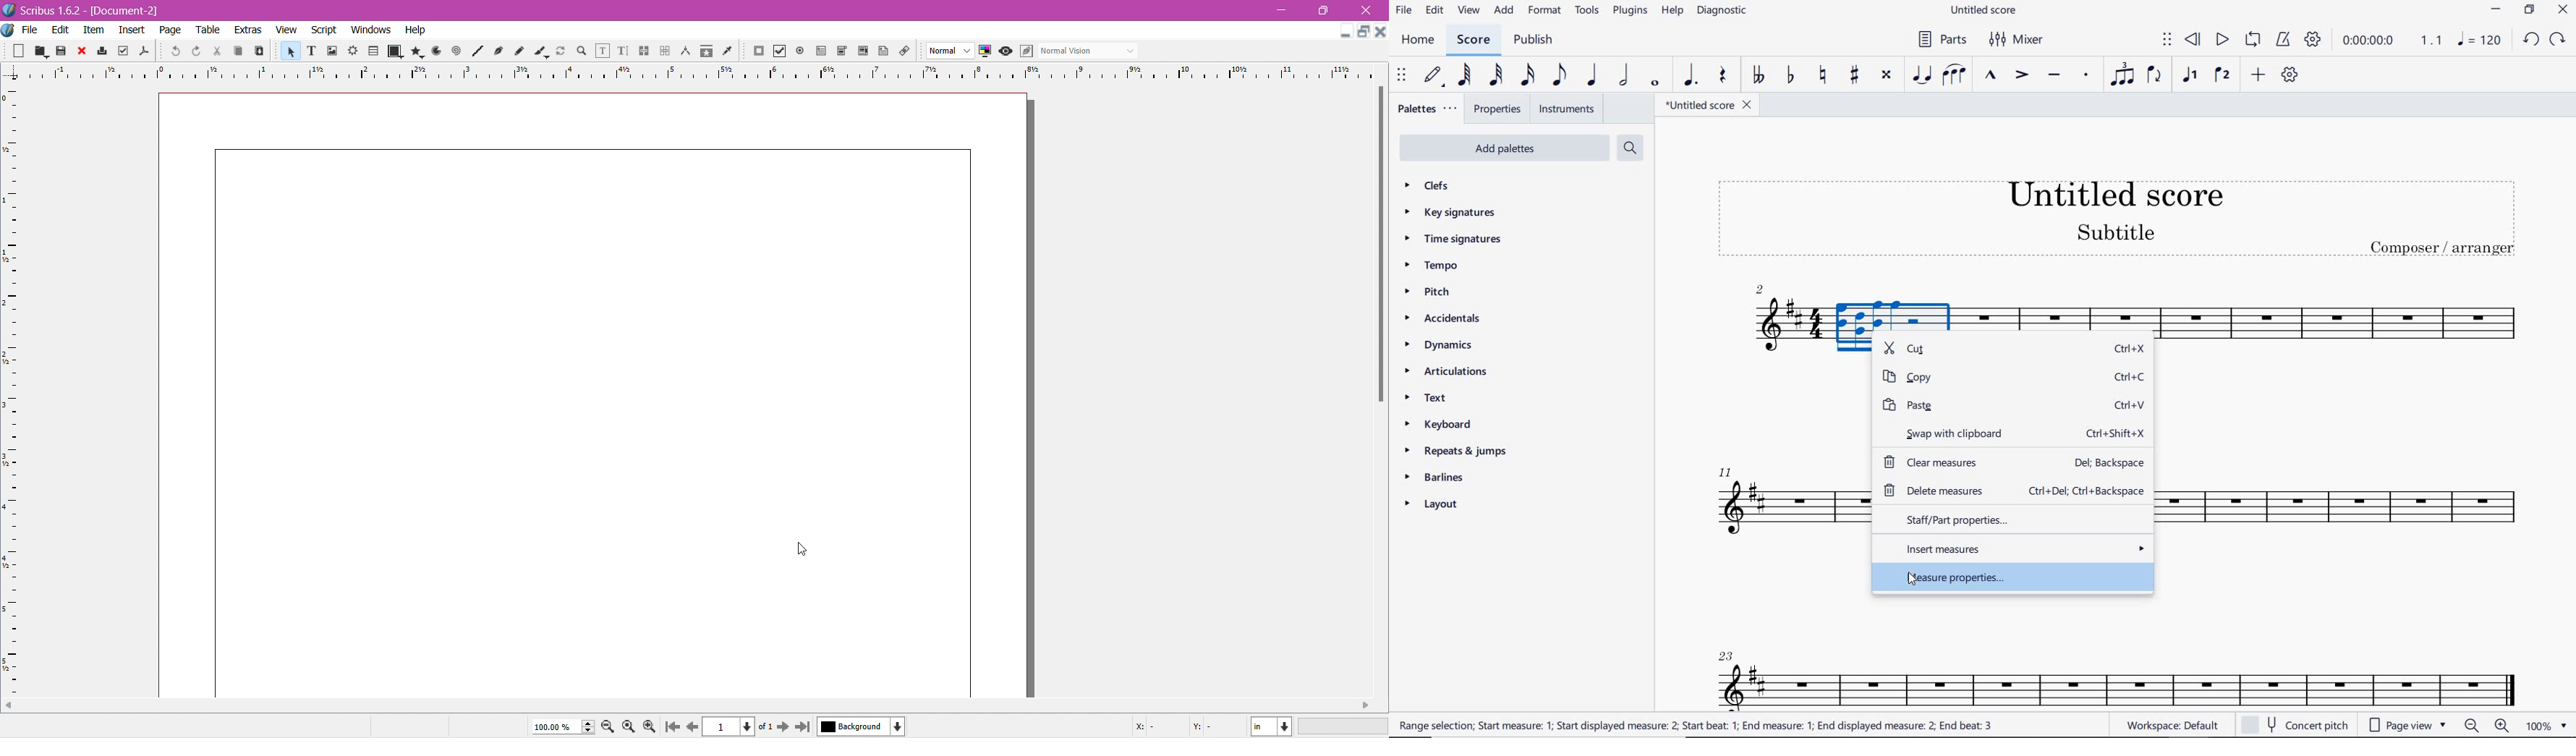 The image size is (2576, 756). I want to click on zoom icon, so click(653, 726).